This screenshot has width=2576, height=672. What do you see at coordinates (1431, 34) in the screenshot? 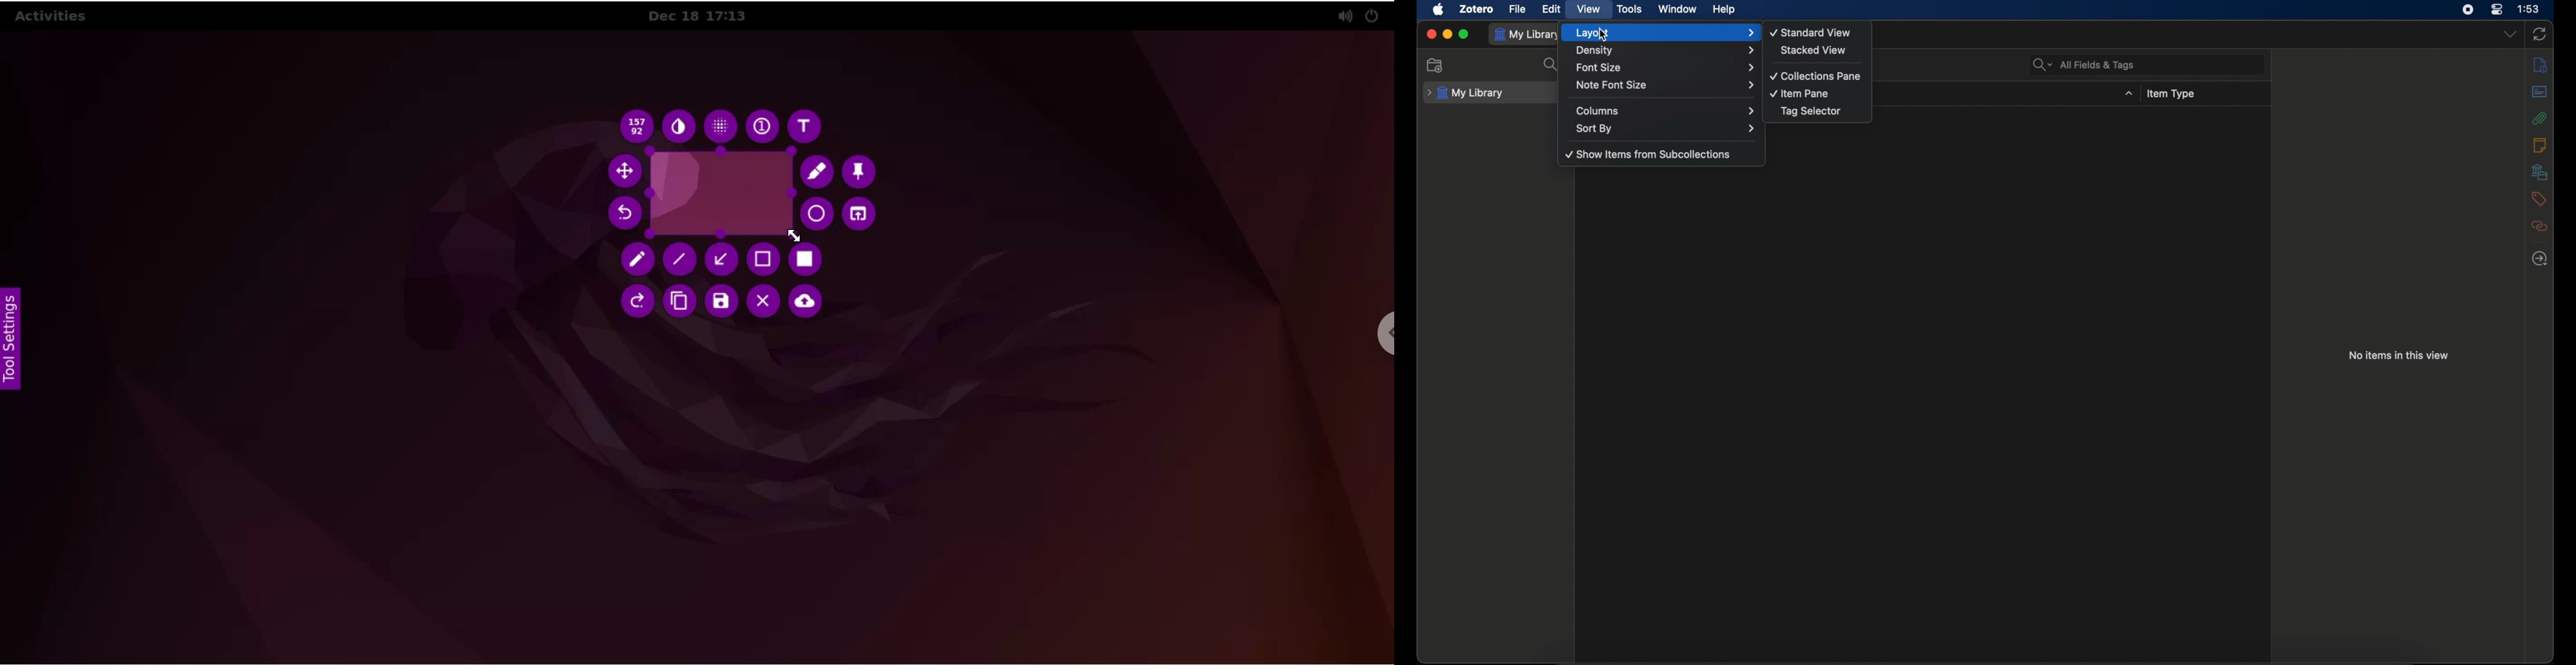
I see `close` at bounding box center [1431, 34].